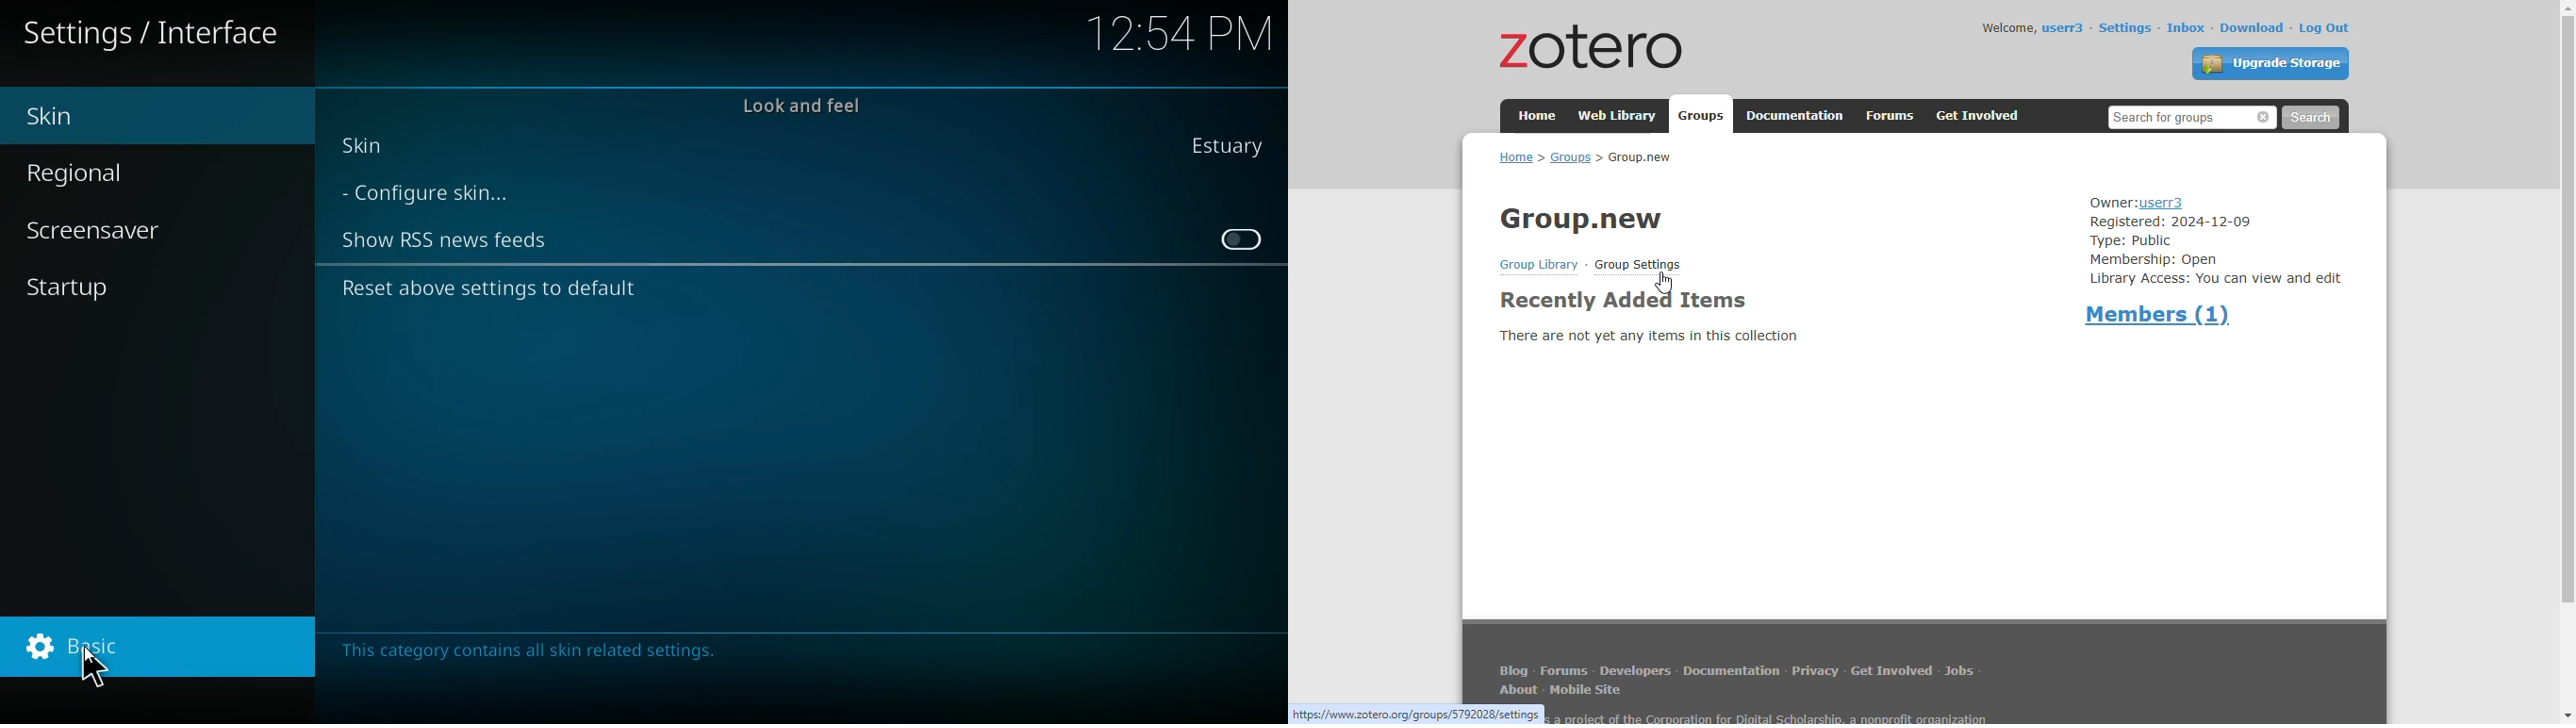  I want to click on jobs, so click(1959, 670).